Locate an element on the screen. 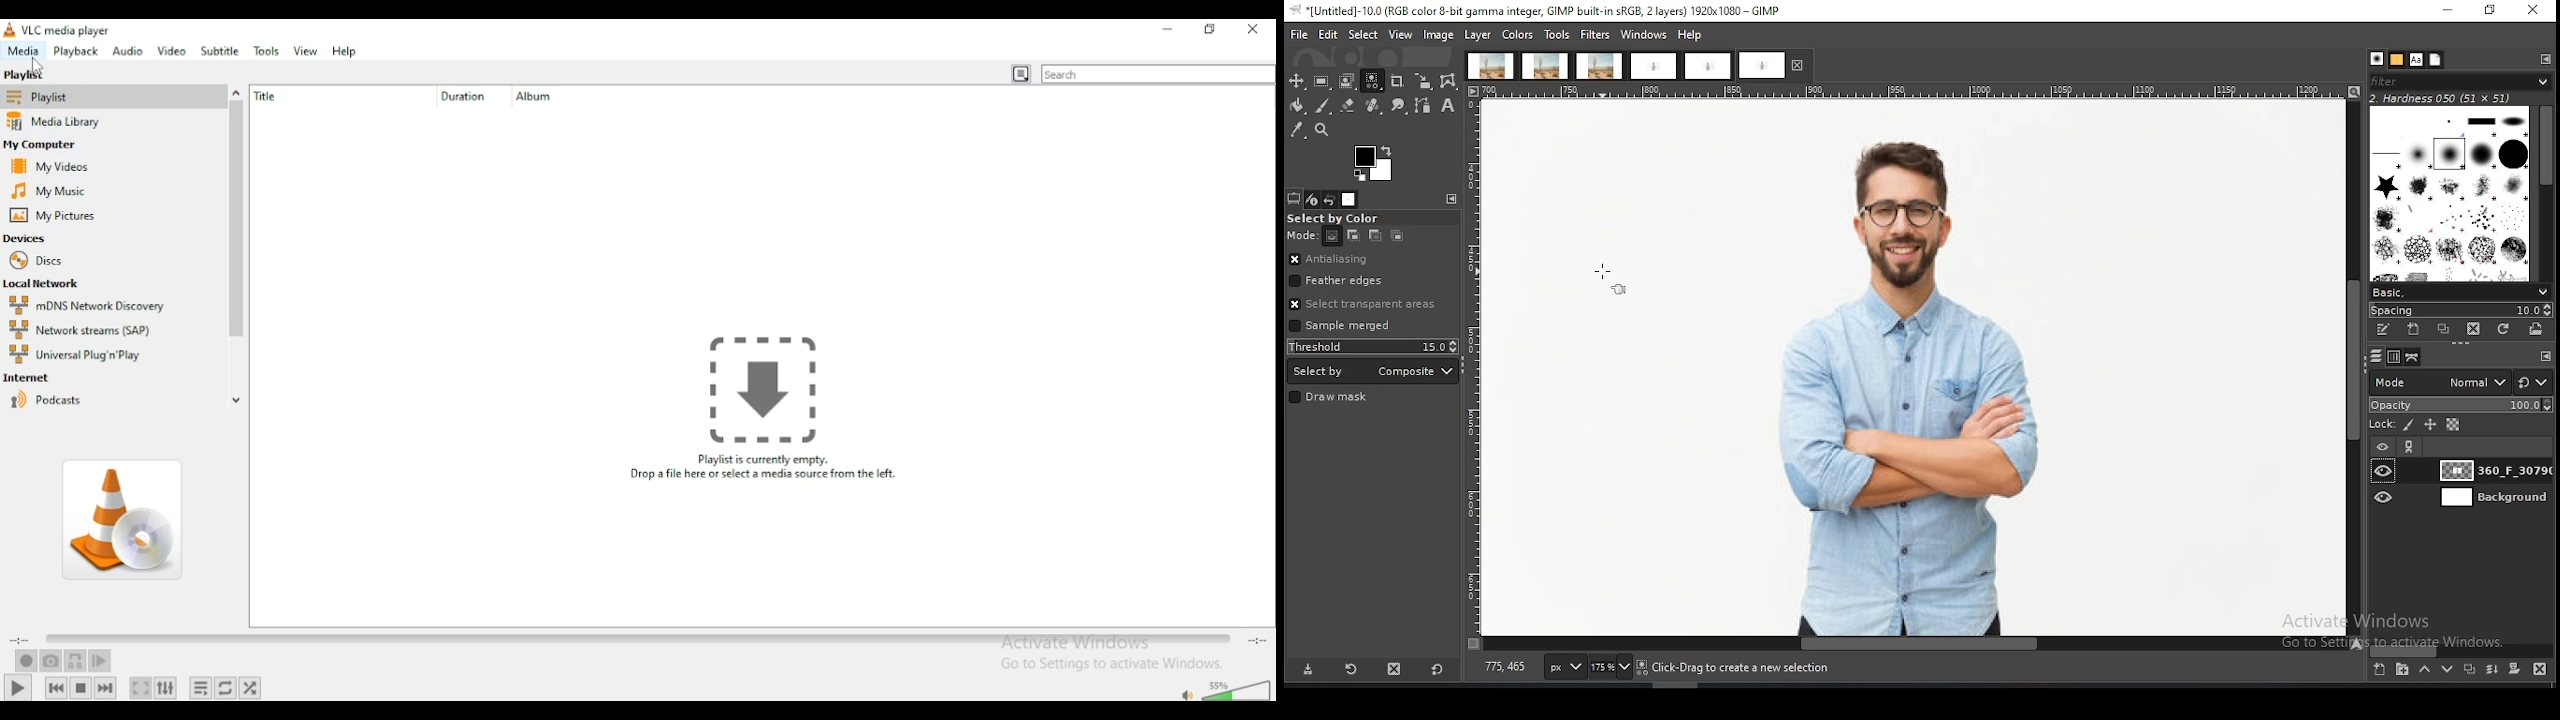 This screenshot has width=2576, height=728. media library is located at coordinates (58, 122).